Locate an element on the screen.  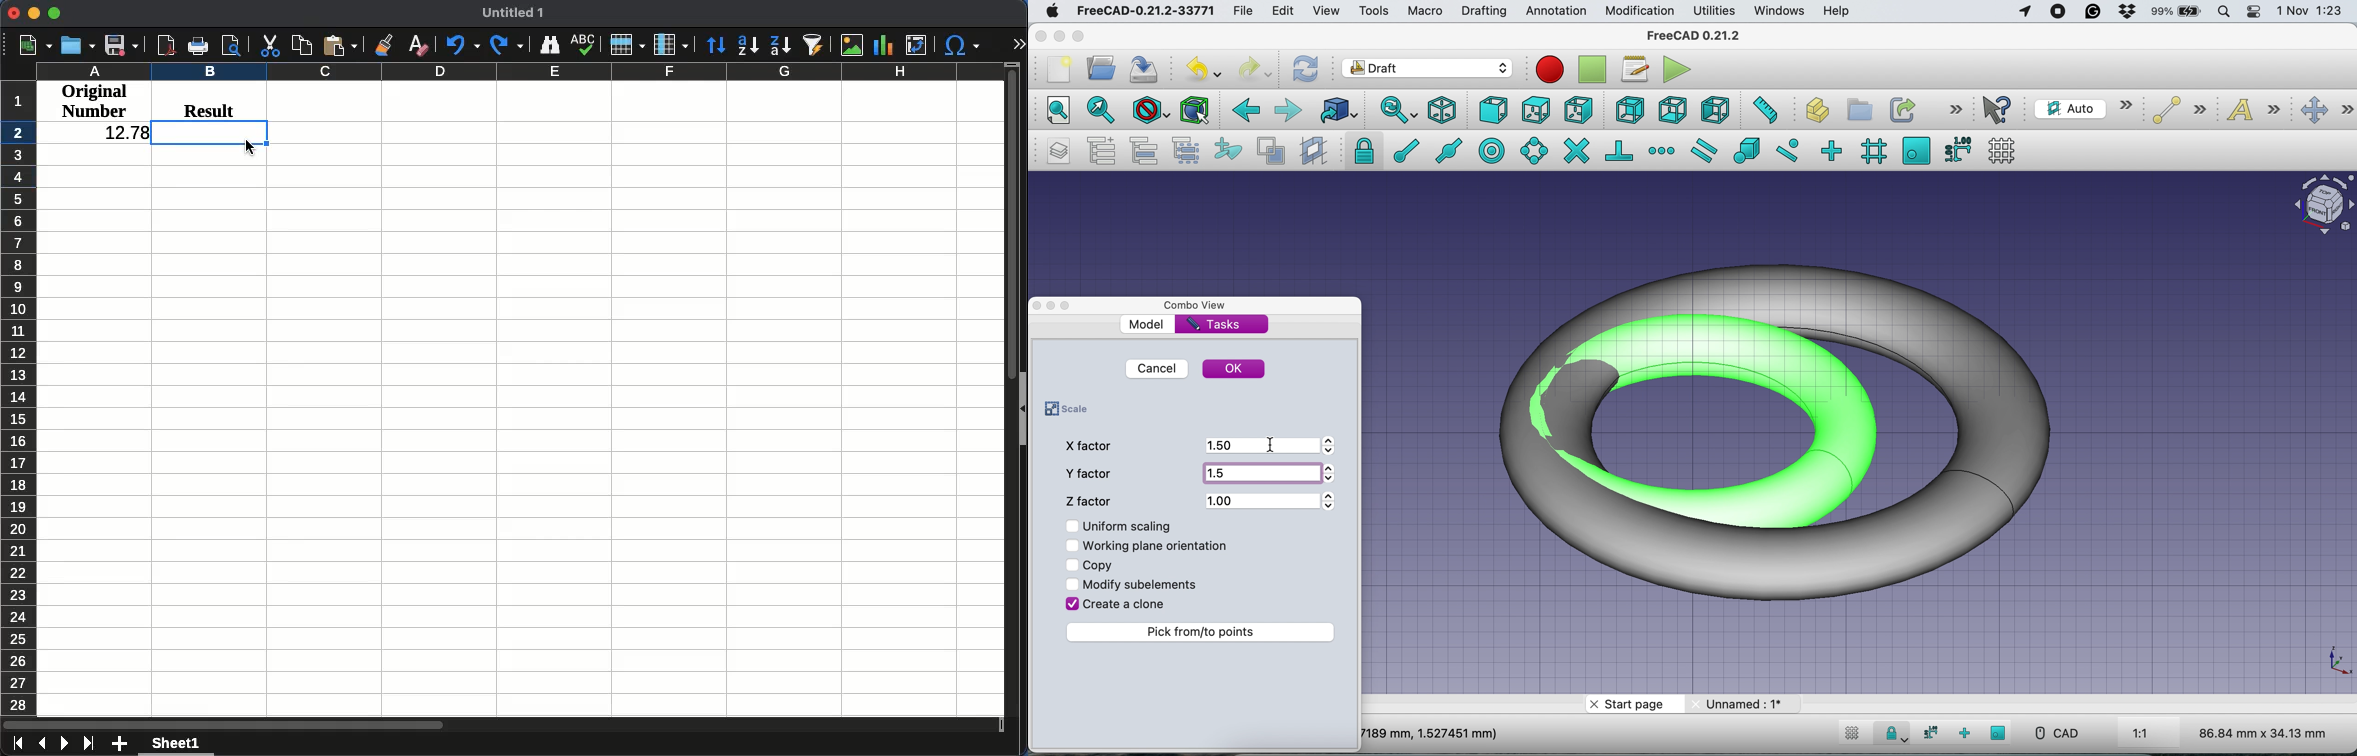
help is located at coordinates (1834, 12).